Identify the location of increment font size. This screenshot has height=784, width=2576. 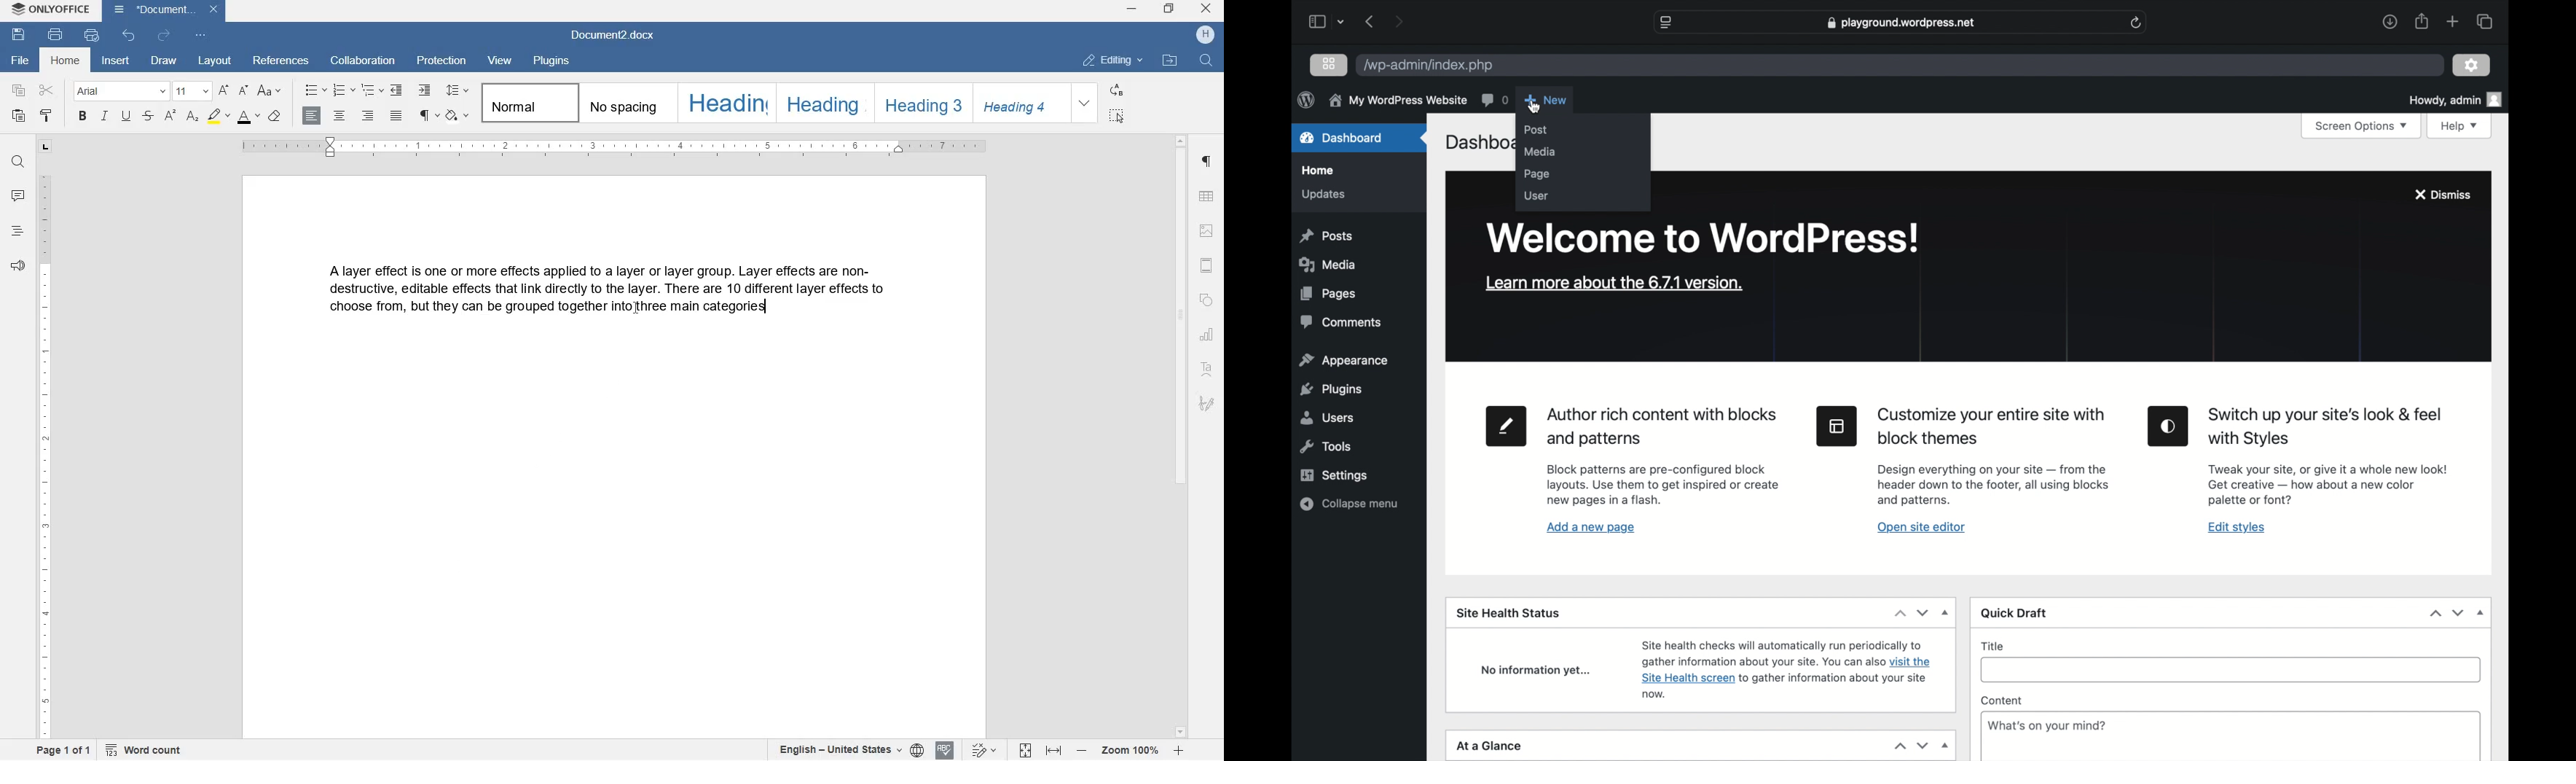
(224, 90).